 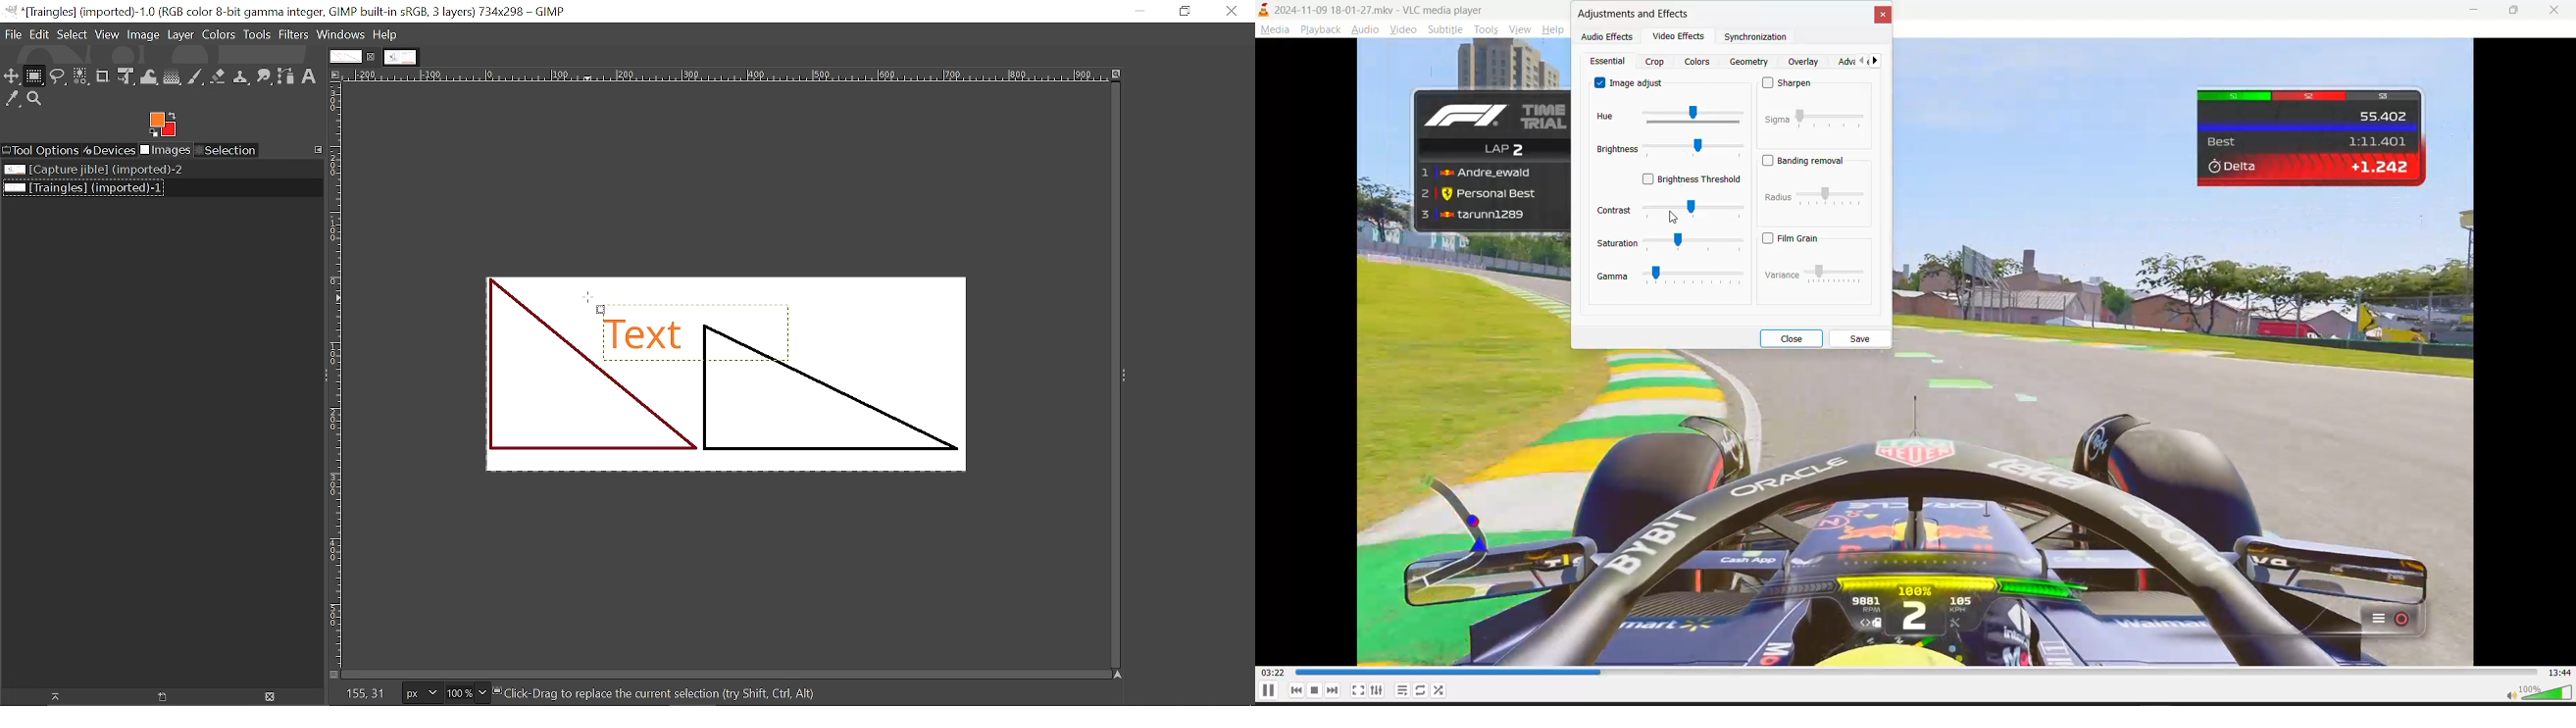 What do you see at coordinates (1631, 82) in the screenshot?
I see `image adjust` at bounding box center [1631, 82].